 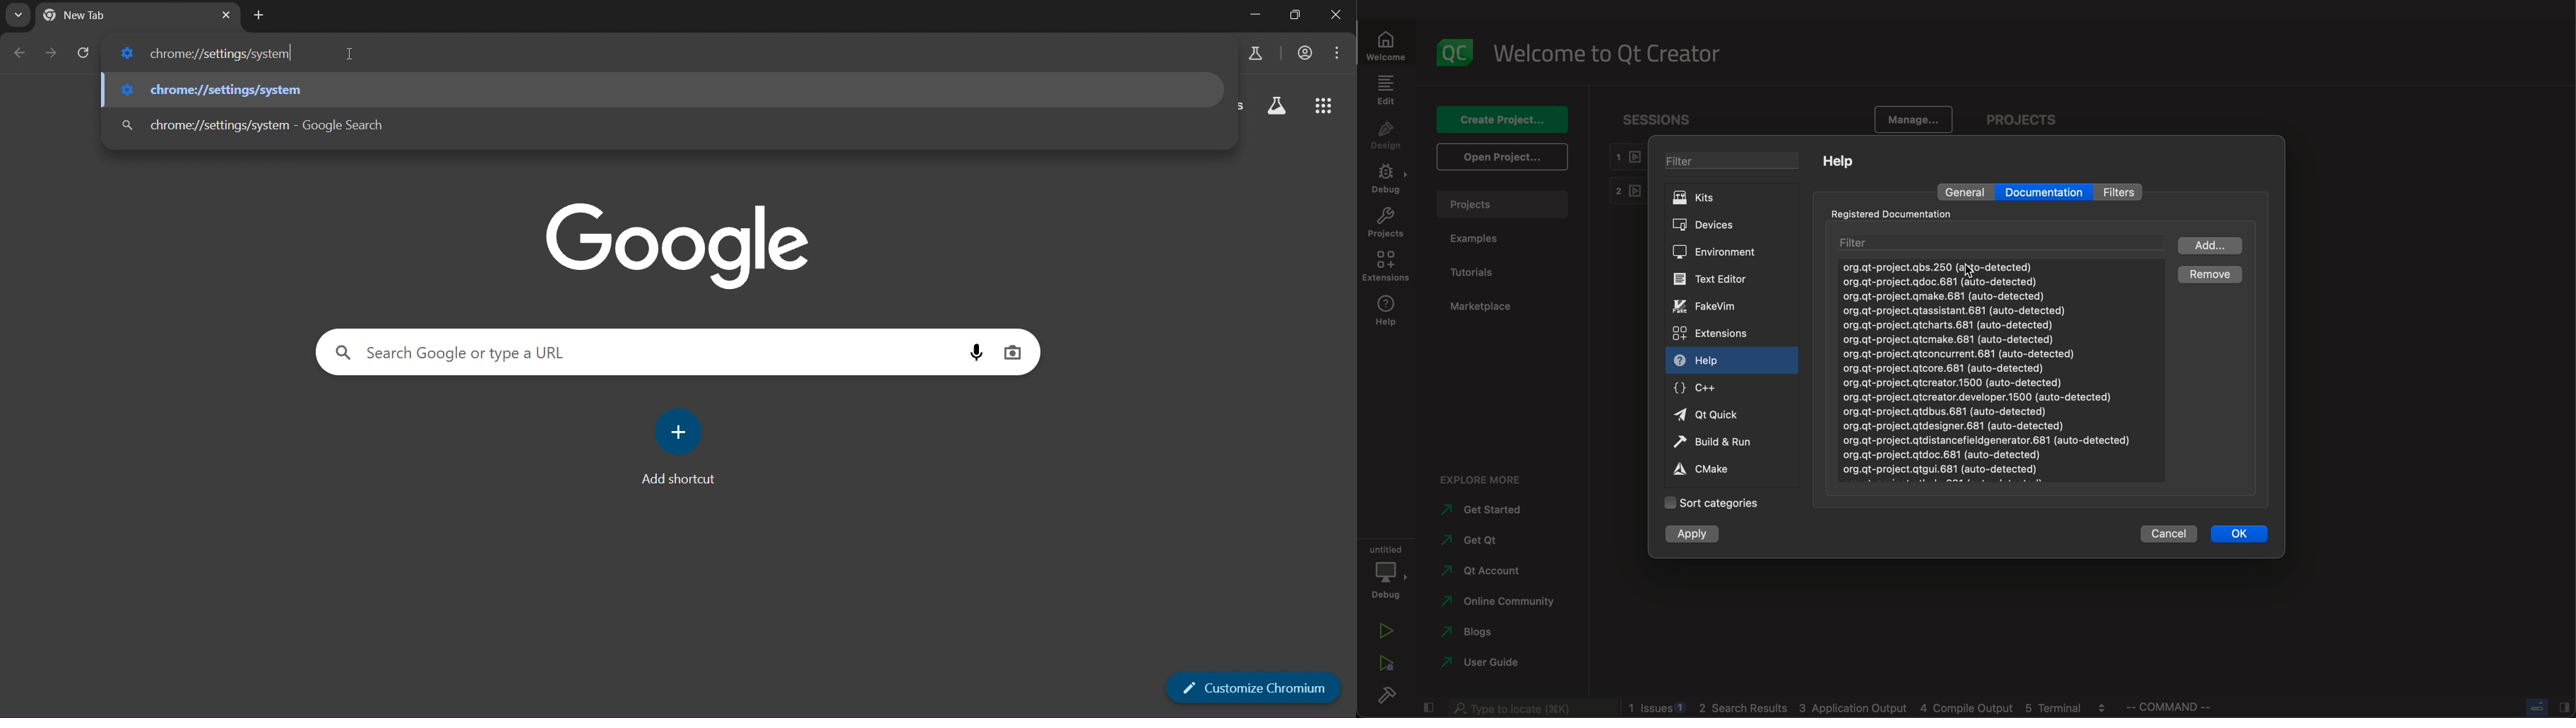 I want to click on close slide bar, so click(x=2543, y=708).